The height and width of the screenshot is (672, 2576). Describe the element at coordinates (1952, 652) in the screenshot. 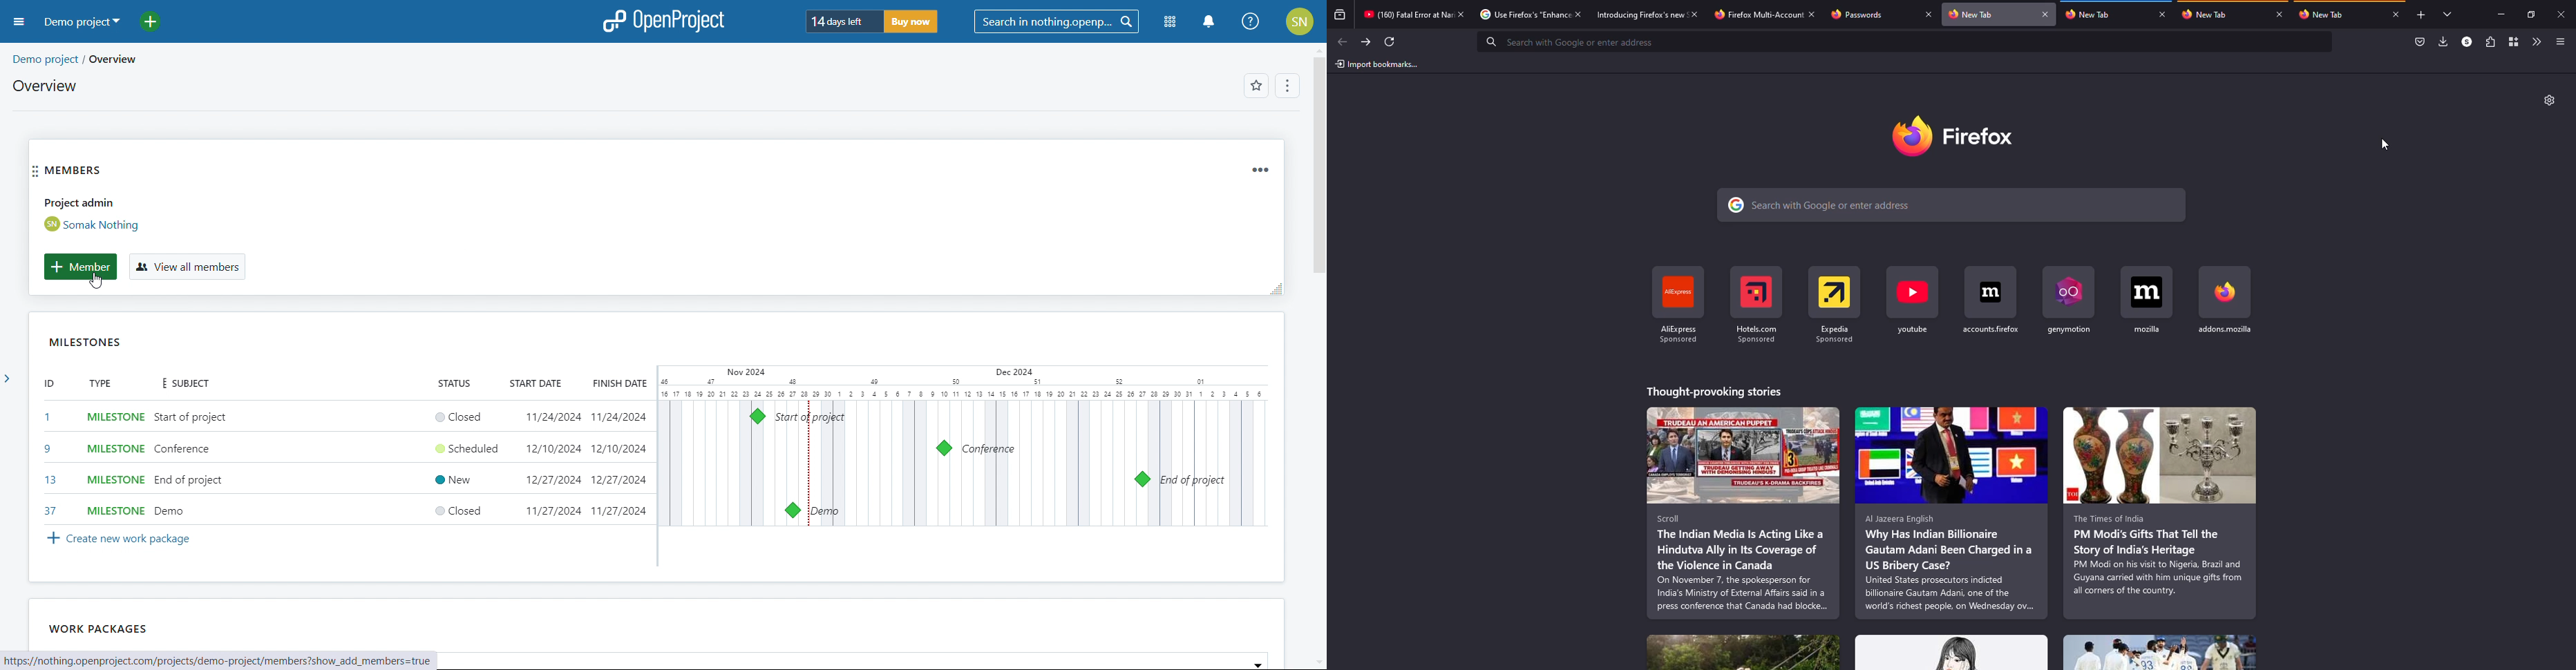

I see `stories` at that location.